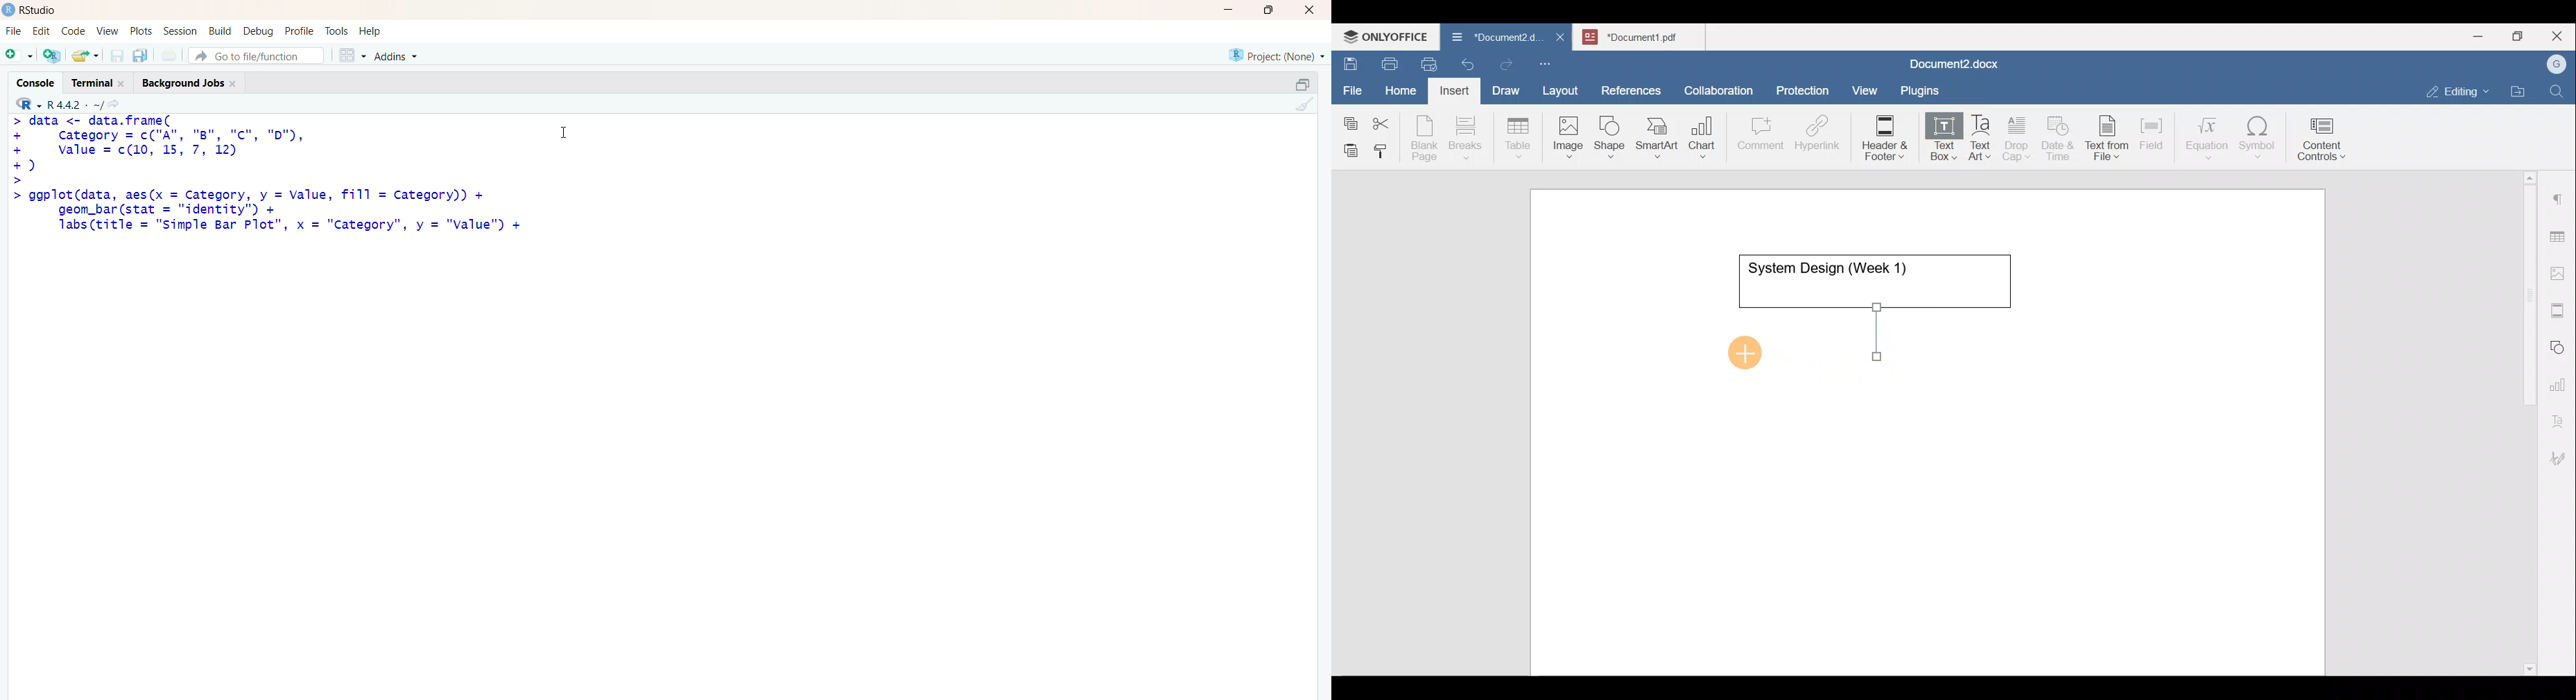  What do you see at coordinates (180, 31) in the screenshot?
I see `Session` at bounding box center [180, 31].